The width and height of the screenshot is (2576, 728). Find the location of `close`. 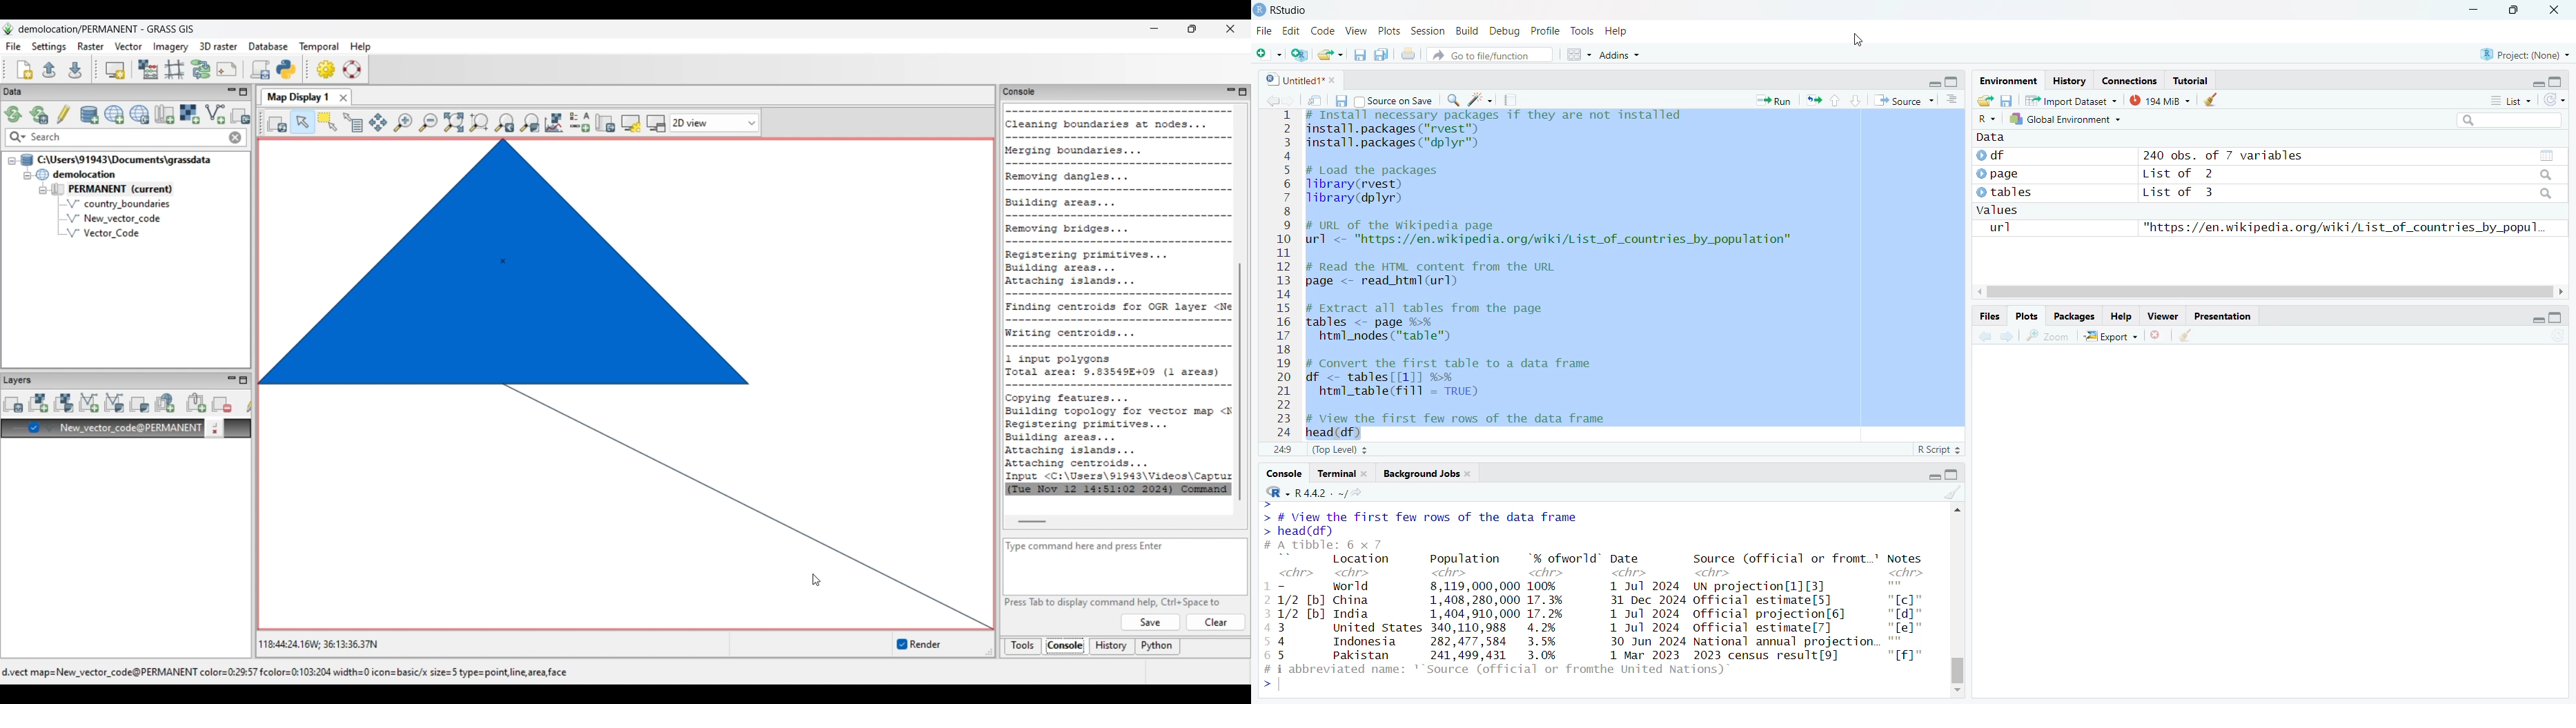

close is located at coordinates (2553, 10).